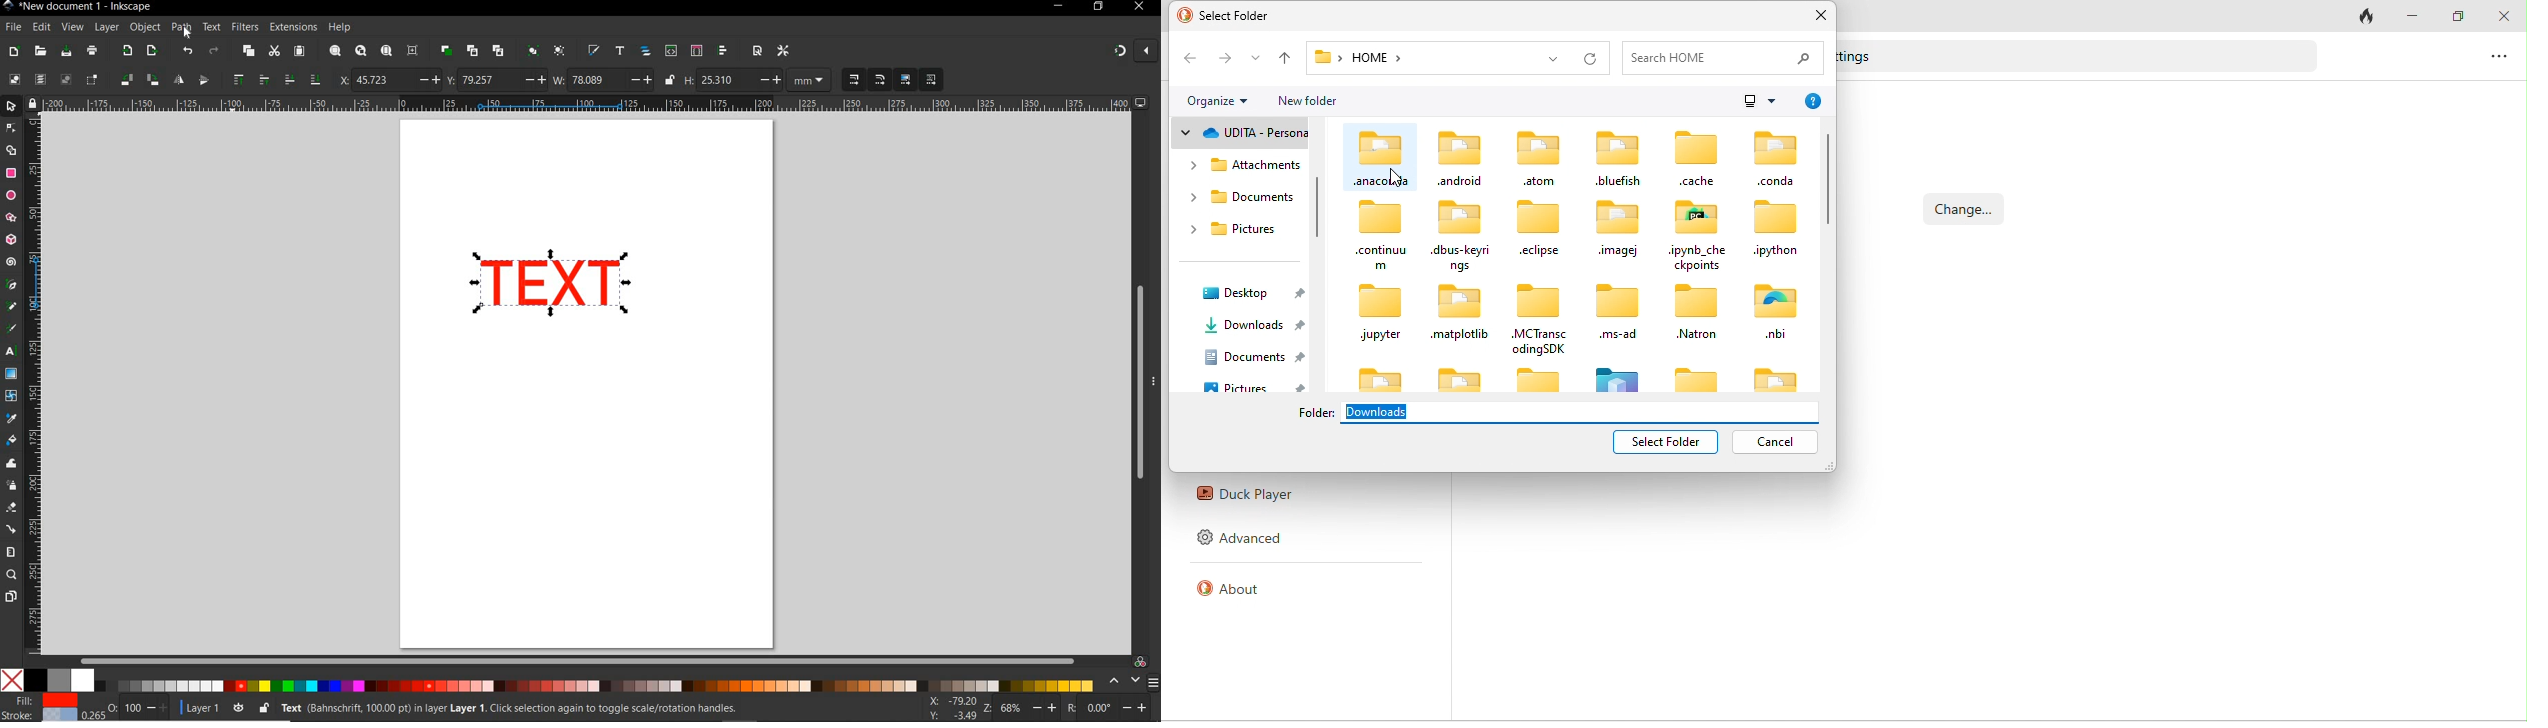 This screenshot has height=728, width=2548. What do you see at coordinates (125, 51) in the screenshot?
I see `IMPORT` at bounding box center [125, 51].